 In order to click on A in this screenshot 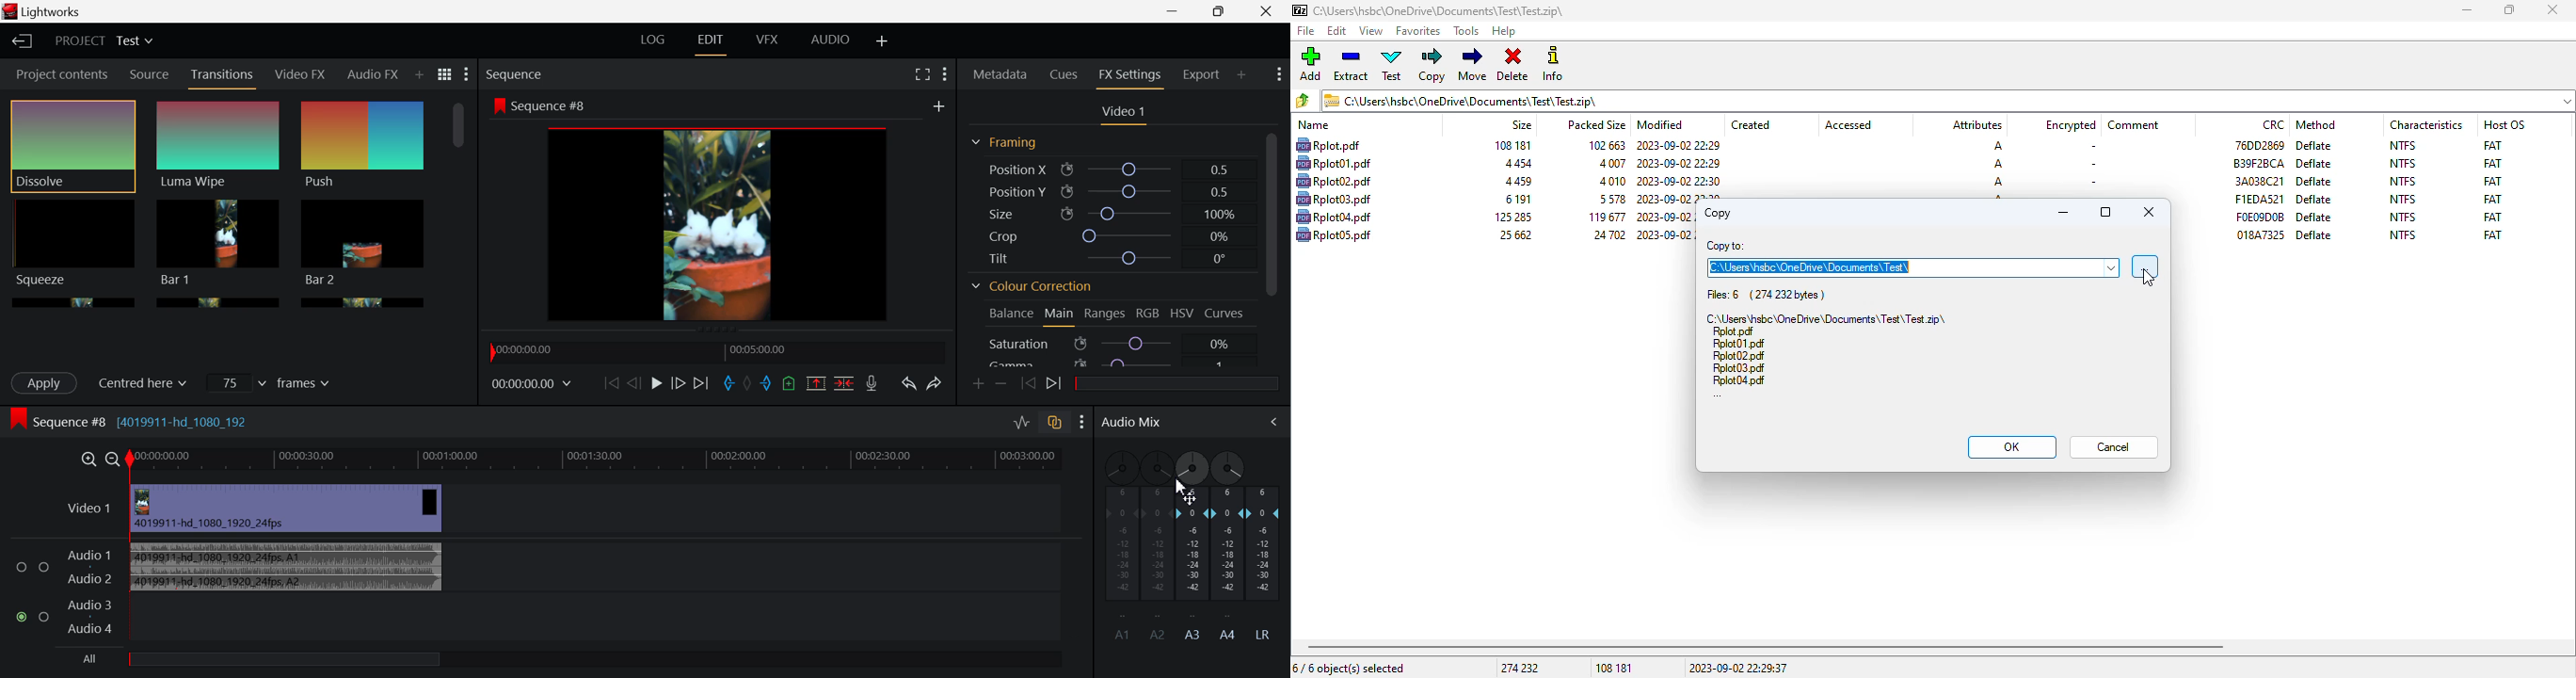, I will do `click(1996, 146)`.